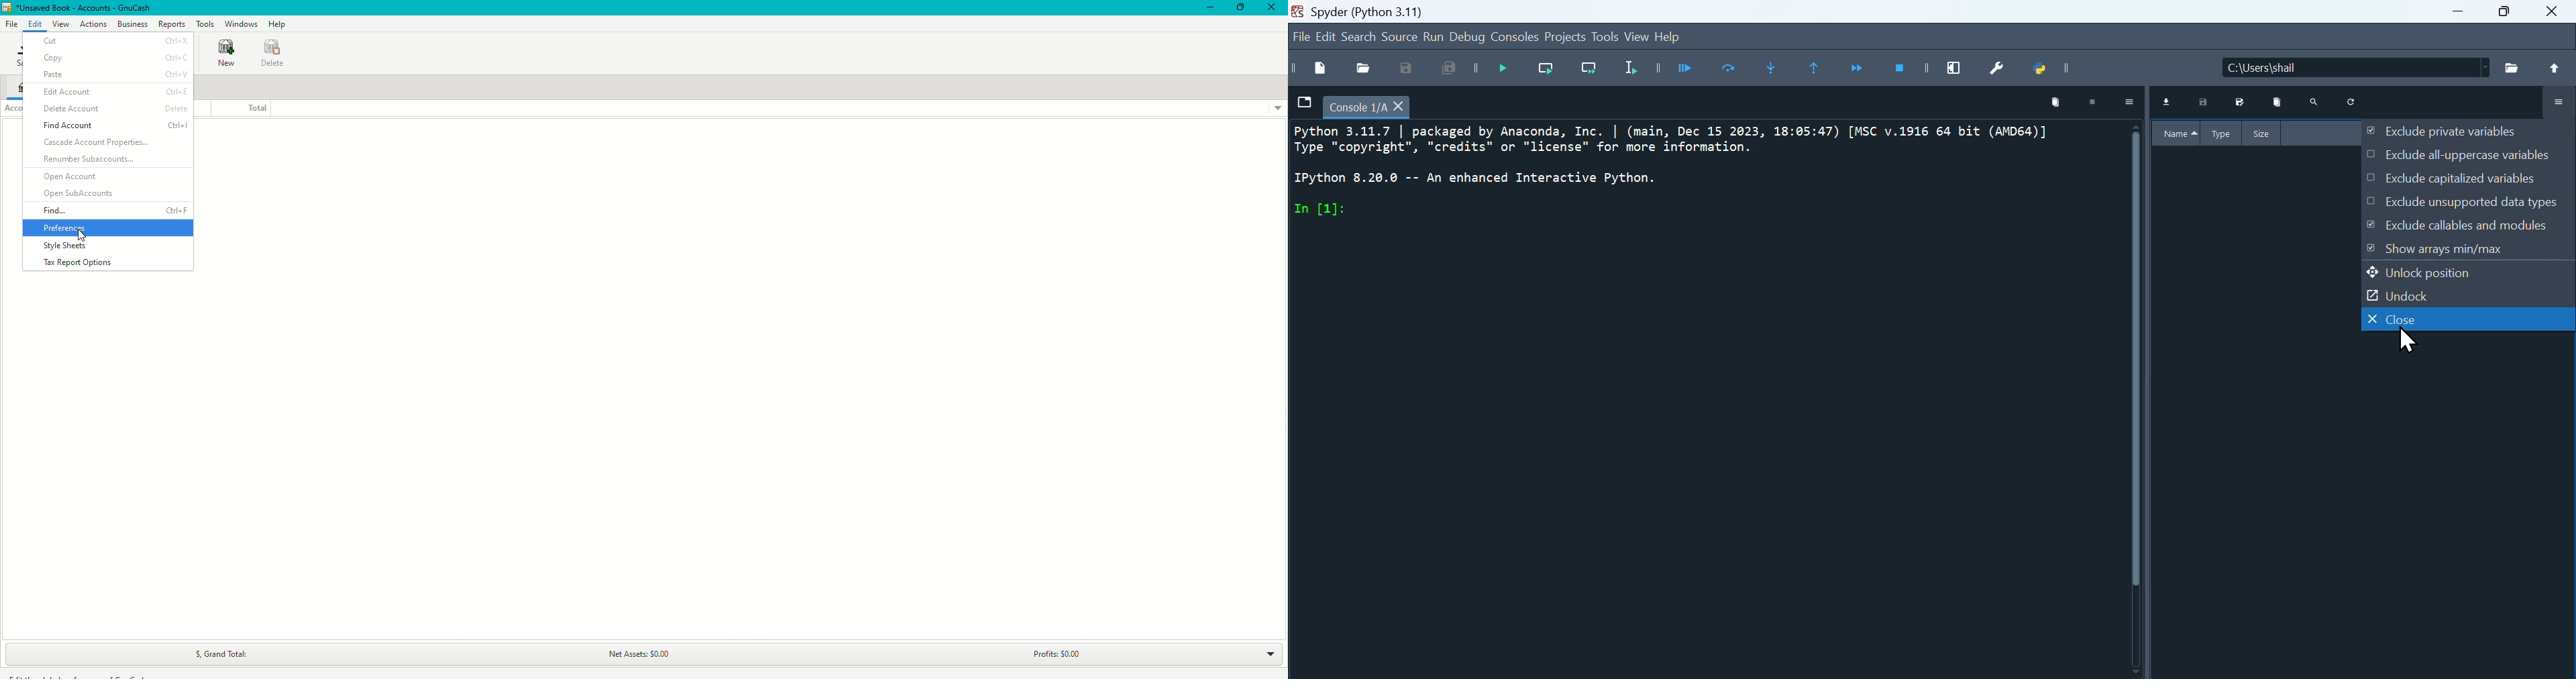 The height and width of the screenshot is (700, 2576). What do you see at coordinates (2180, 134) in the screenshot?
I see `Name` at bounding box center [2180, 134].